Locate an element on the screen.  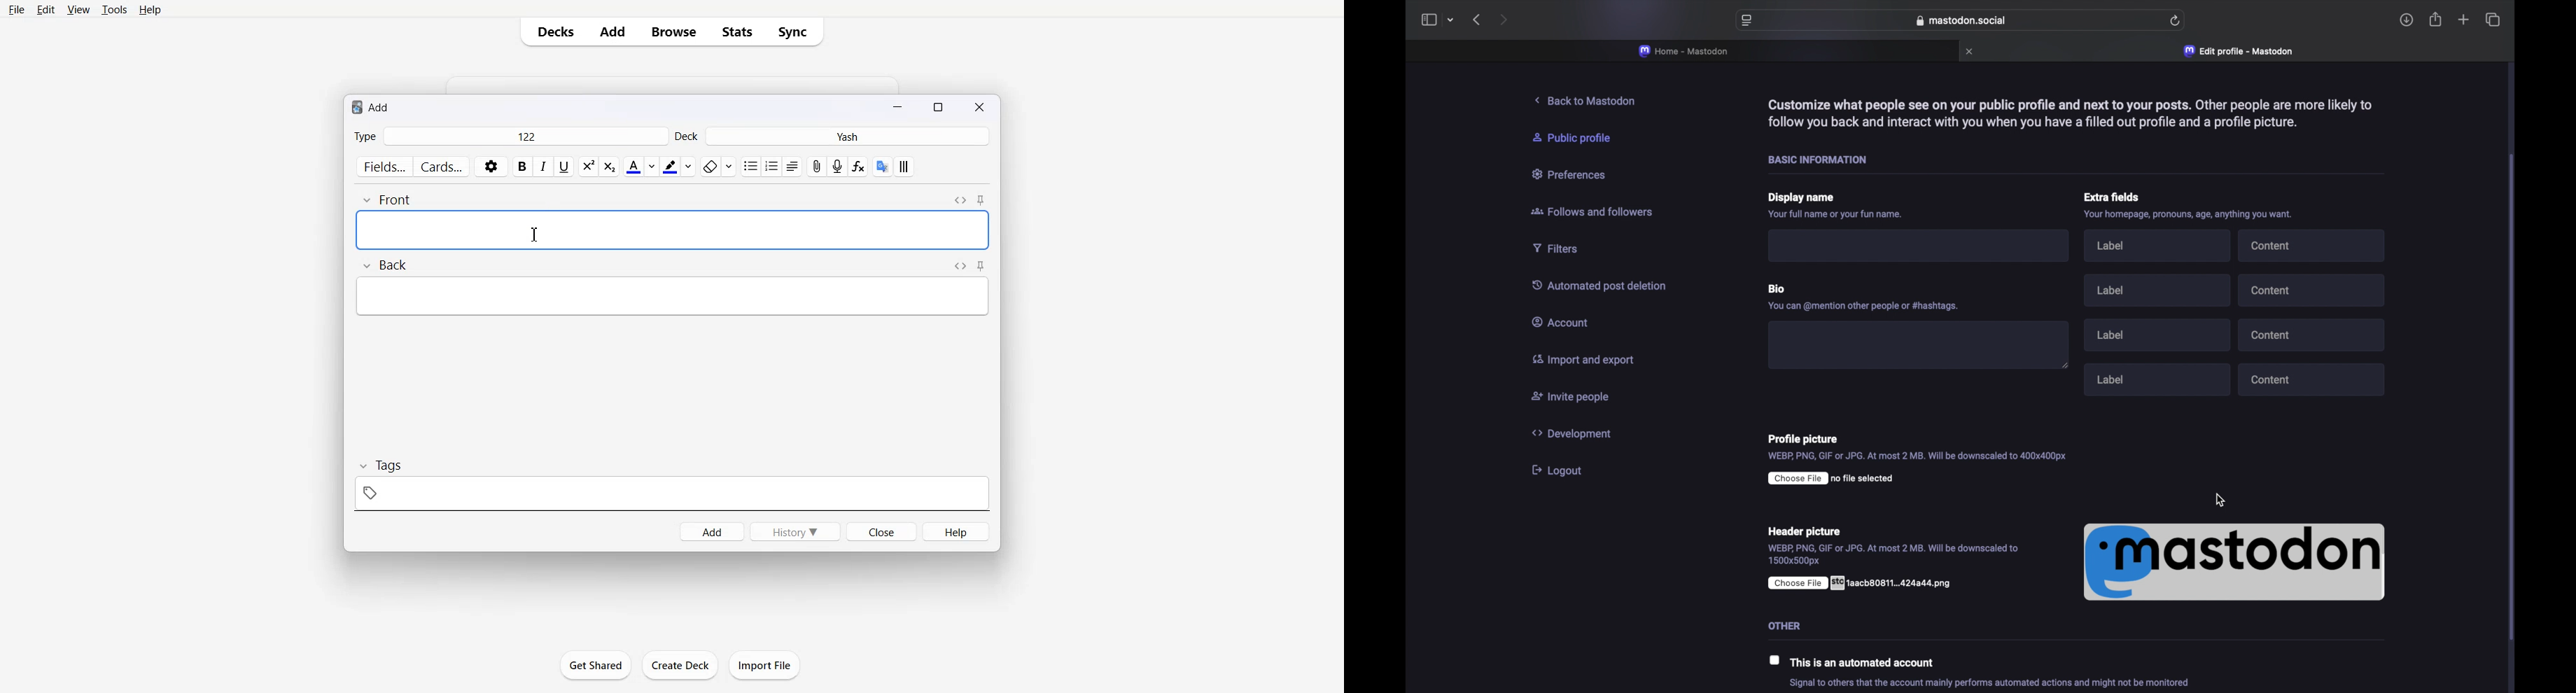
checkbox is located at coordinates (1775, 660).